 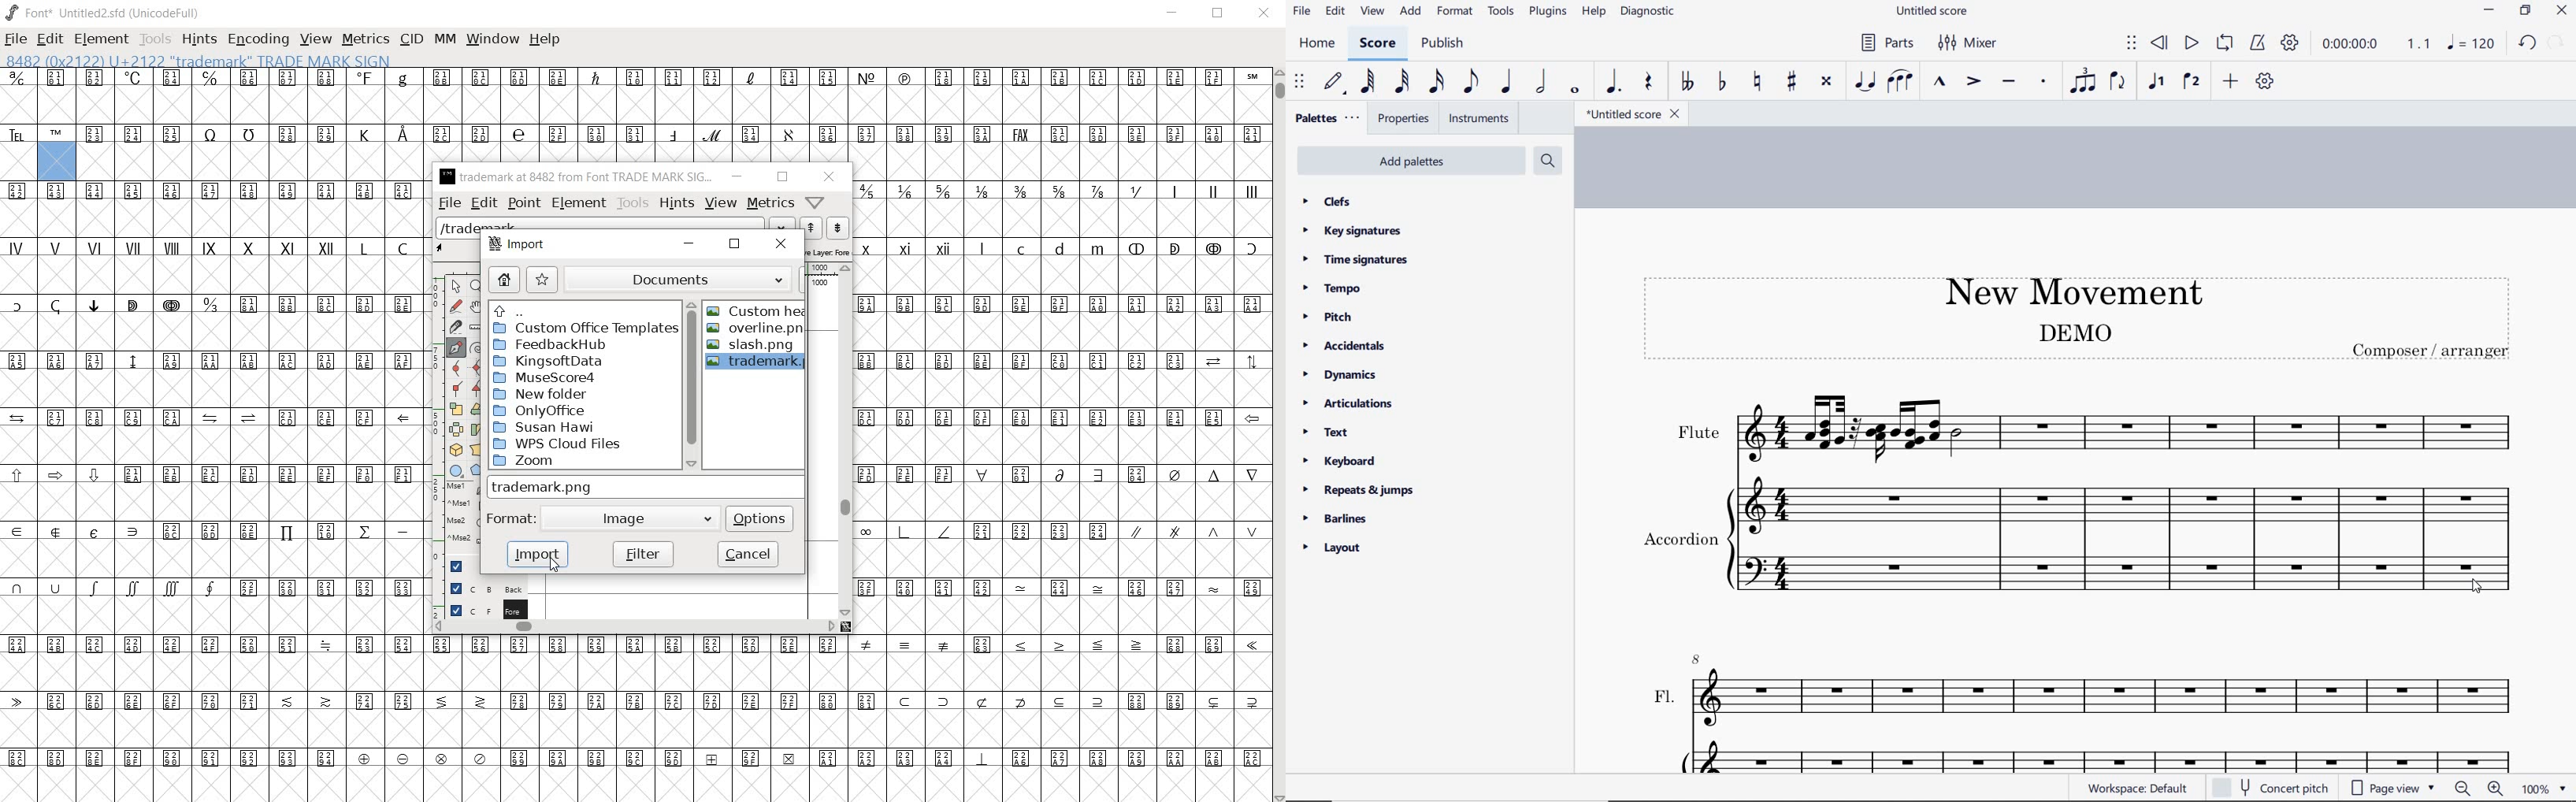 What do you see at coordinates (1115, 265) in the screenshot?
I see `special characters` at bounding box center [1115, 265].